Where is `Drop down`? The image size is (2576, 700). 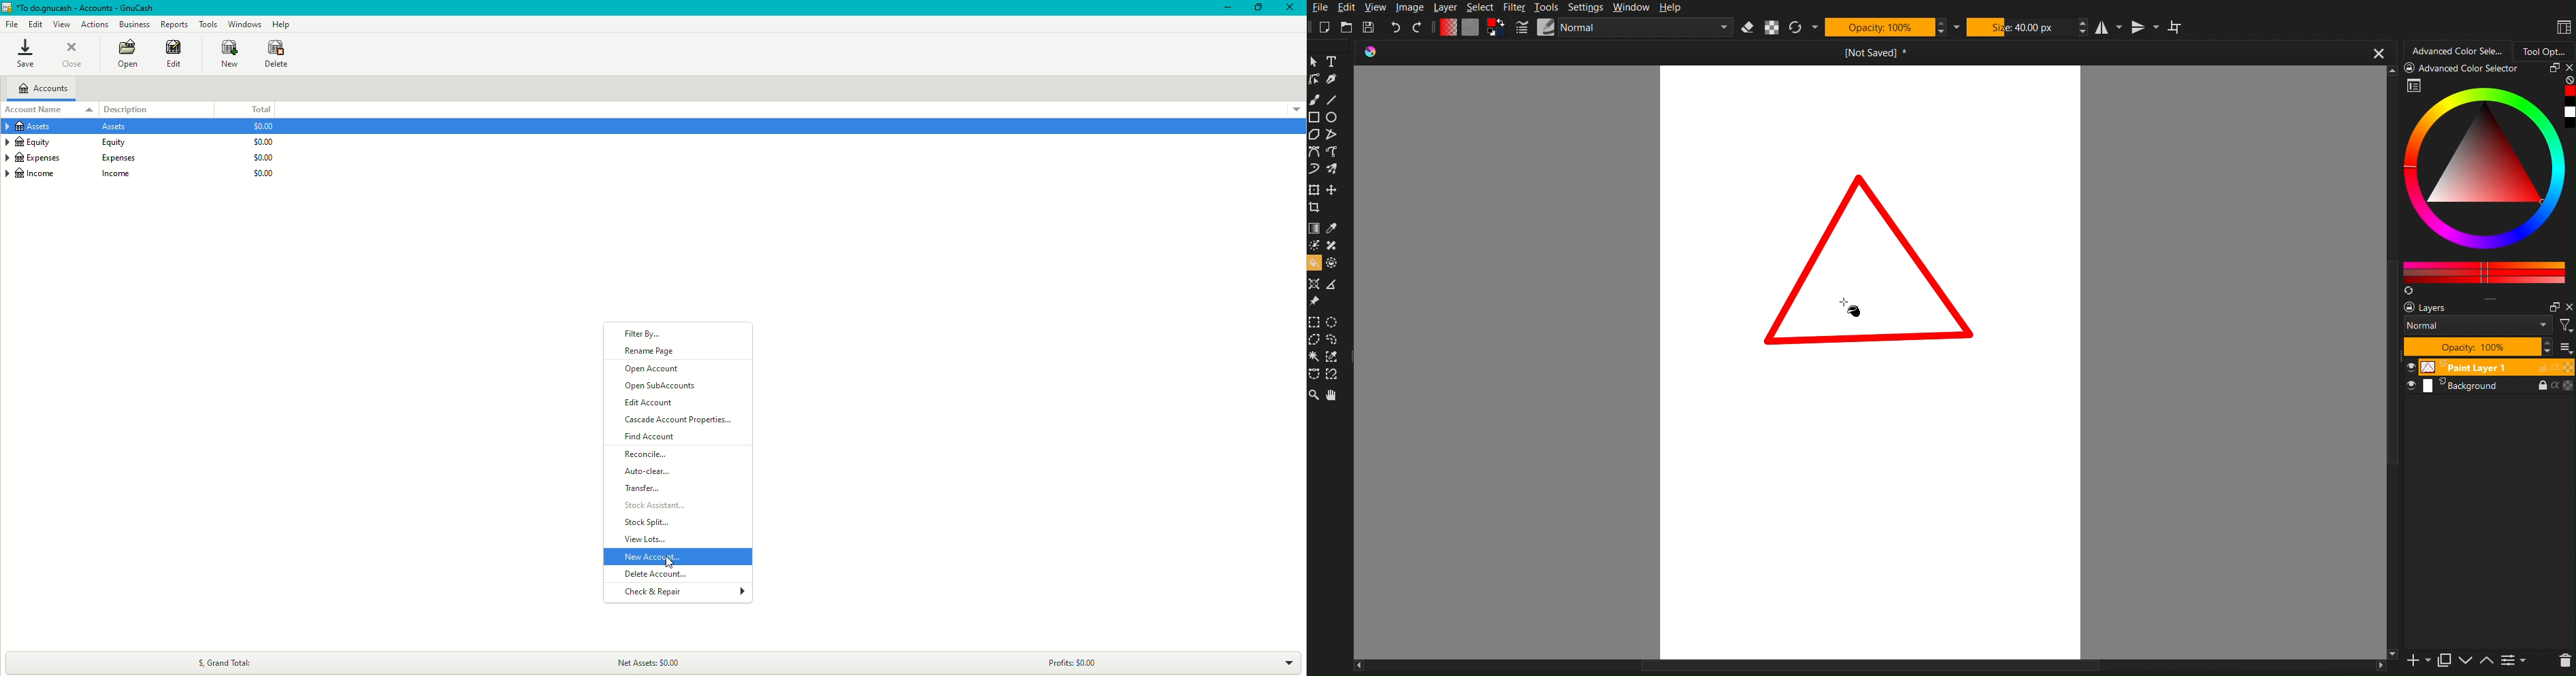
Drop down is located at coordinates (1288, 662).